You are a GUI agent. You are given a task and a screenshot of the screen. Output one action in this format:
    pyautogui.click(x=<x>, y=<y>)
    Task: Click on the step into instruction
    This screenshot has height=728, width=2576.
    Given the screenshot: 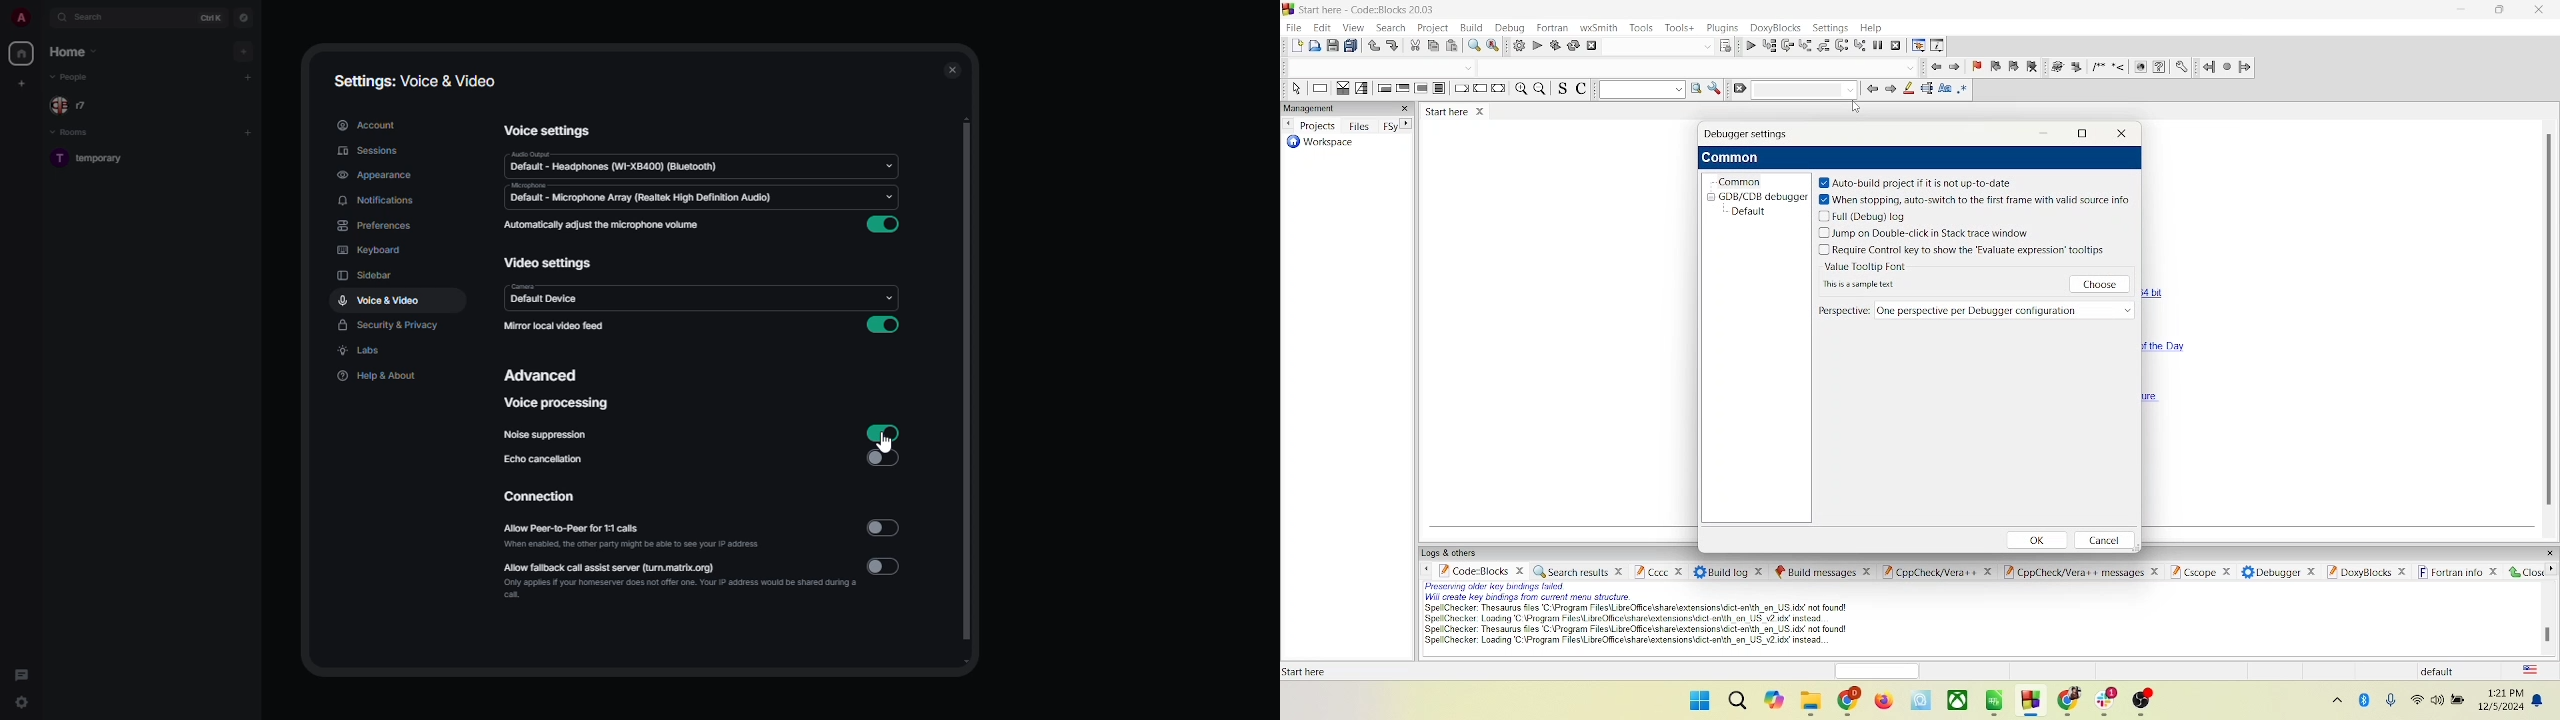 What is the action you would take?
    pyautogui.click(x=1861, y=45)
    